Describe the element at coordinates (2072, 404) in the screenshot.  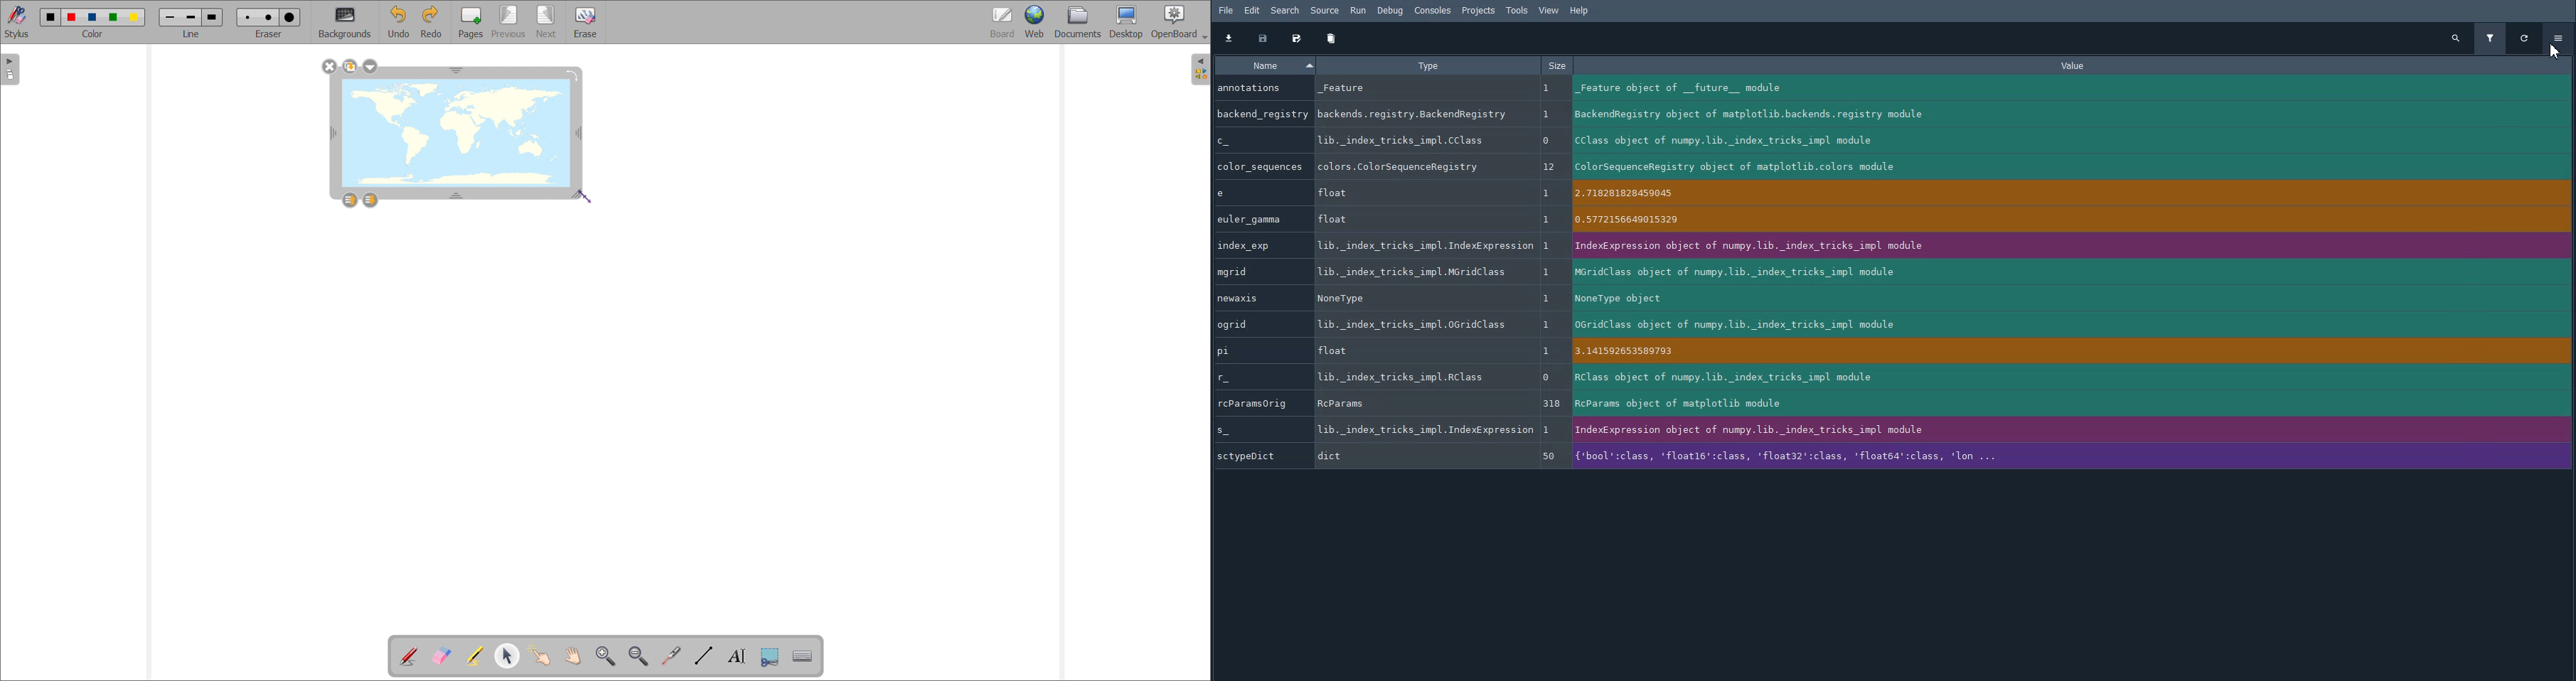
I see `RcParams object of matplotlib module` at that location.